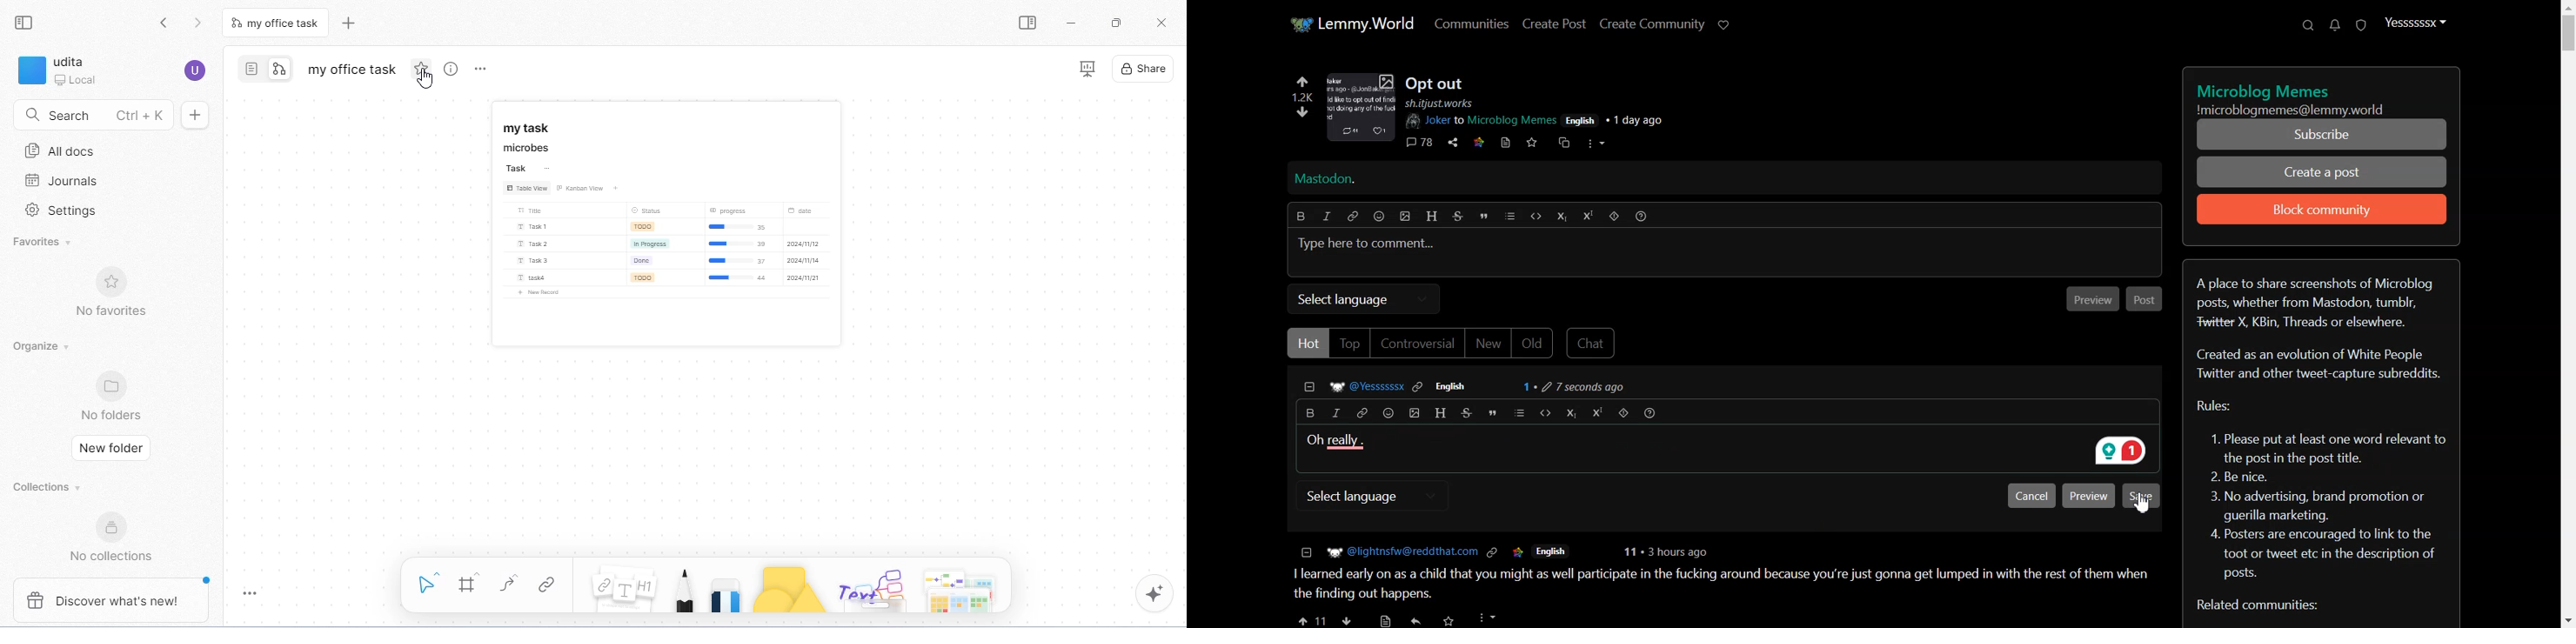  What do you see at coordinates (1457, 216) in the screenshot?
I see `Strikethrough` at bounding box center [1457, 216].